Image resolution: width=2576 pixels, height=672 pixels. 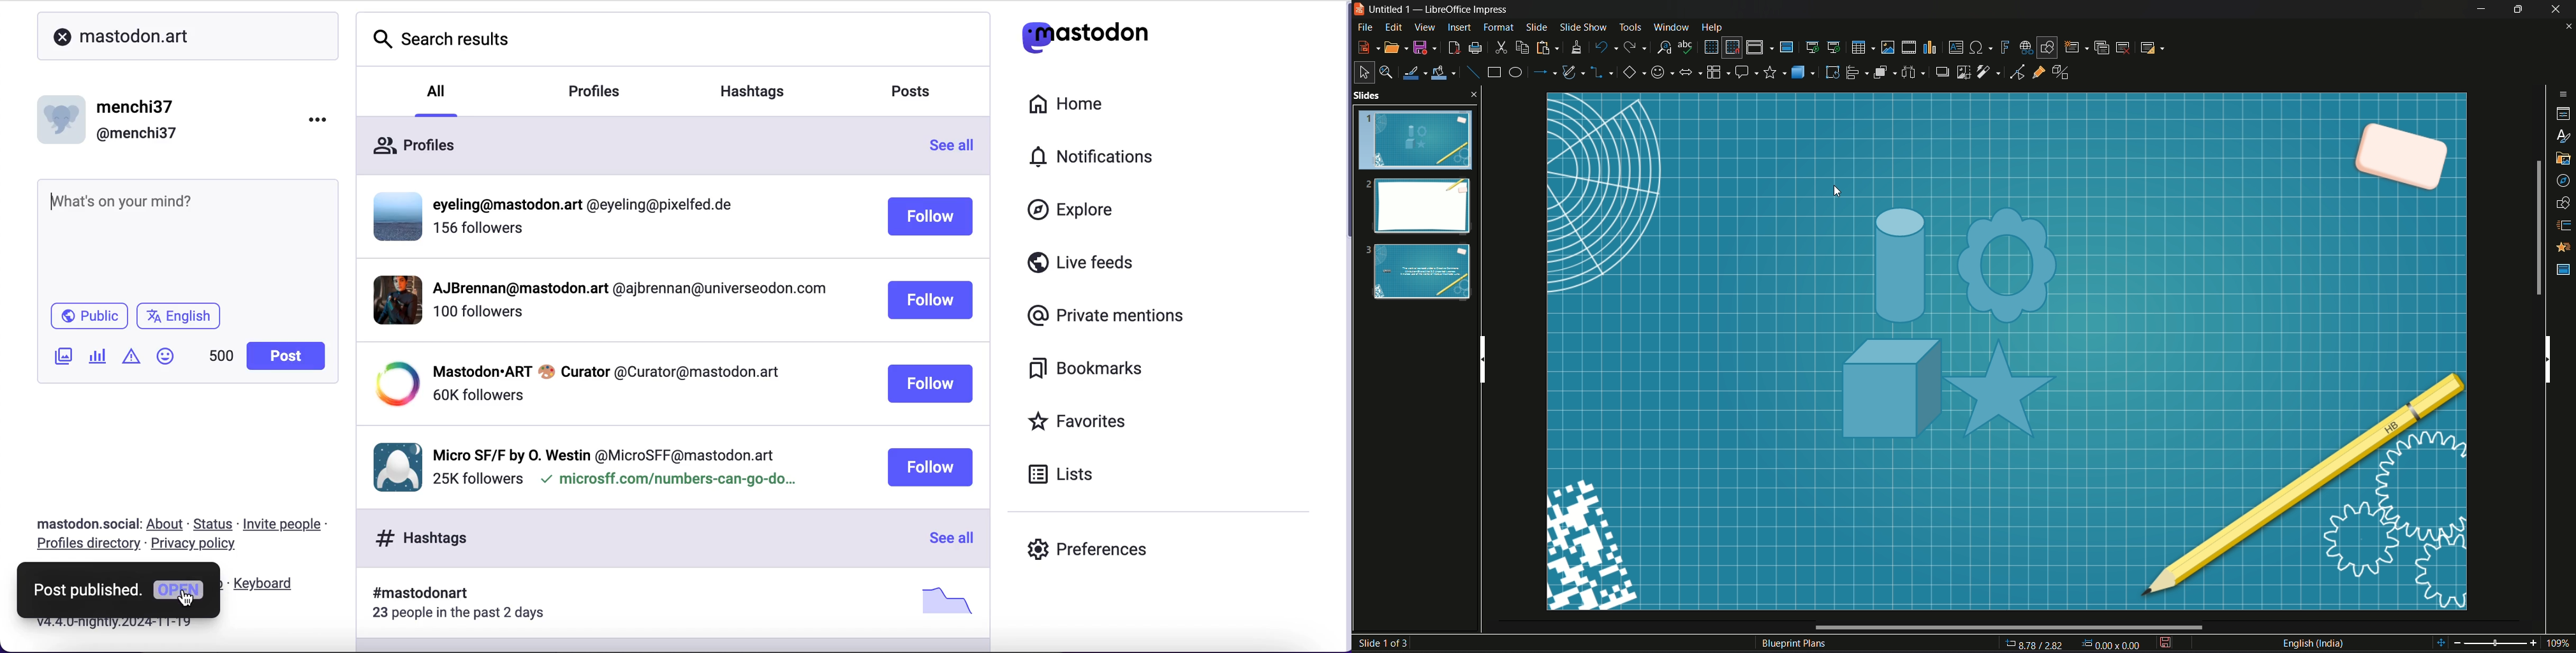 What do you see at coordinates (101, 359) in the screenshot?
I see `add poll` at bounding box center [101, 359].